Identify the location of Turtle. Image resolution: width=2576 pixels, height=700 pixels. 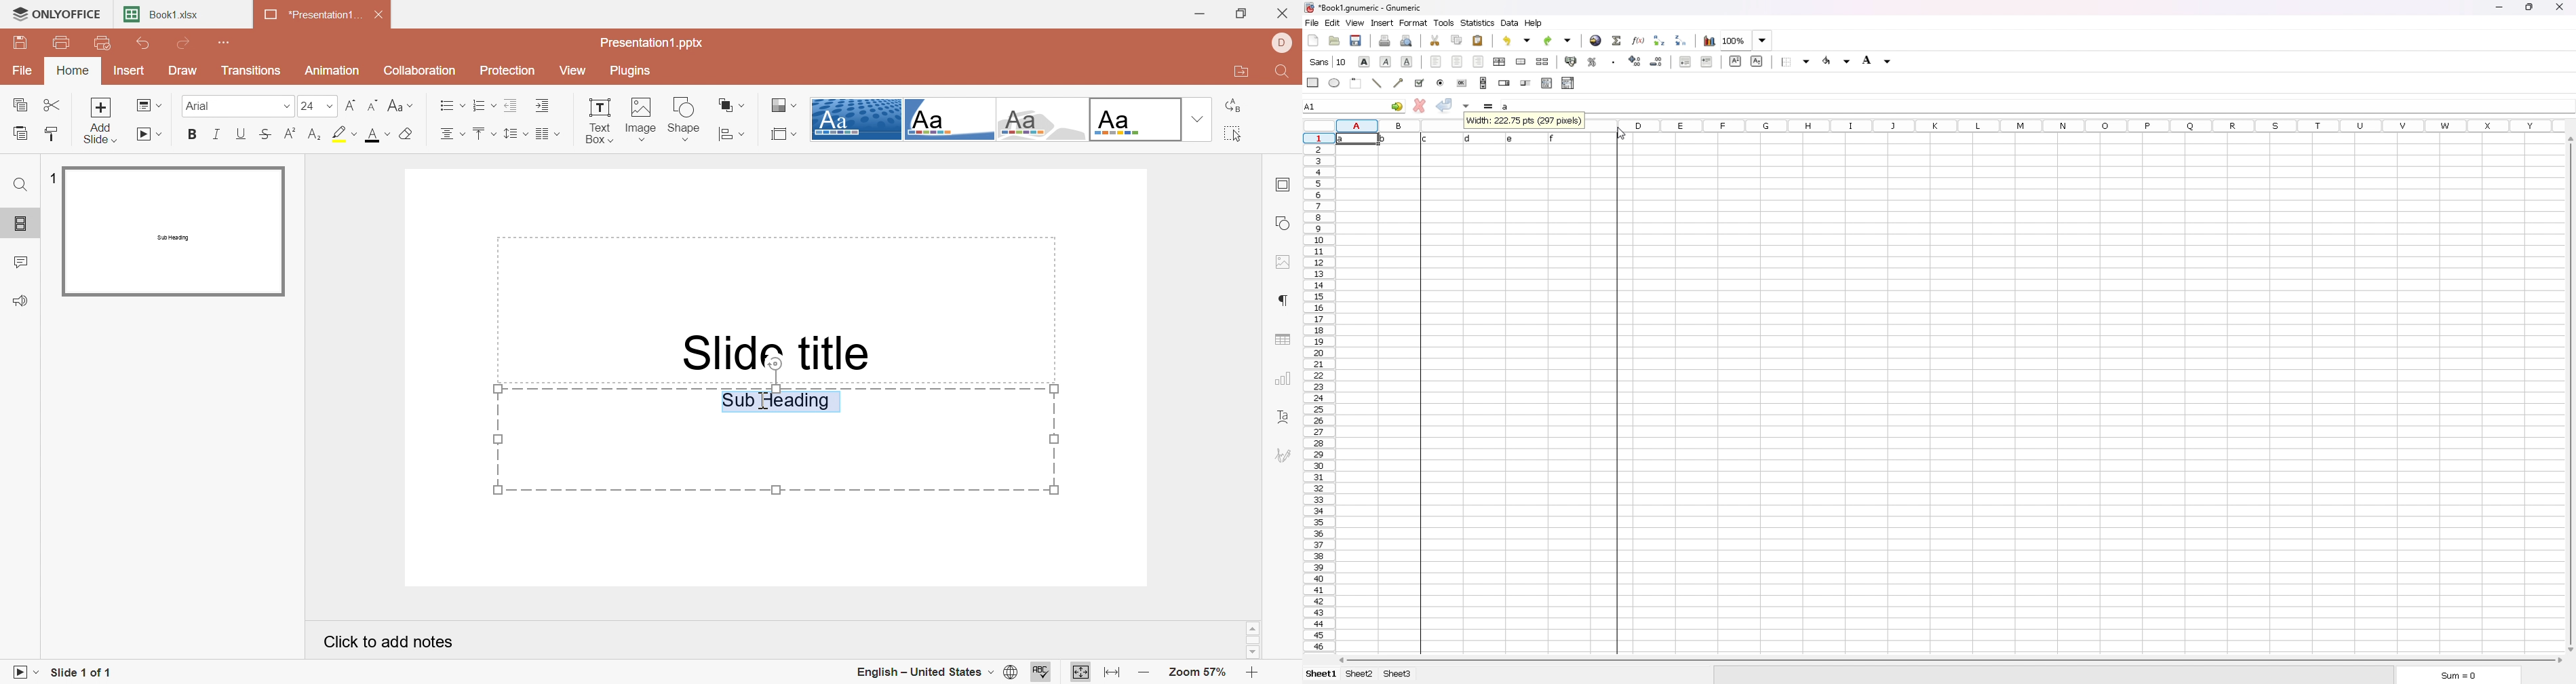
(949, 118).